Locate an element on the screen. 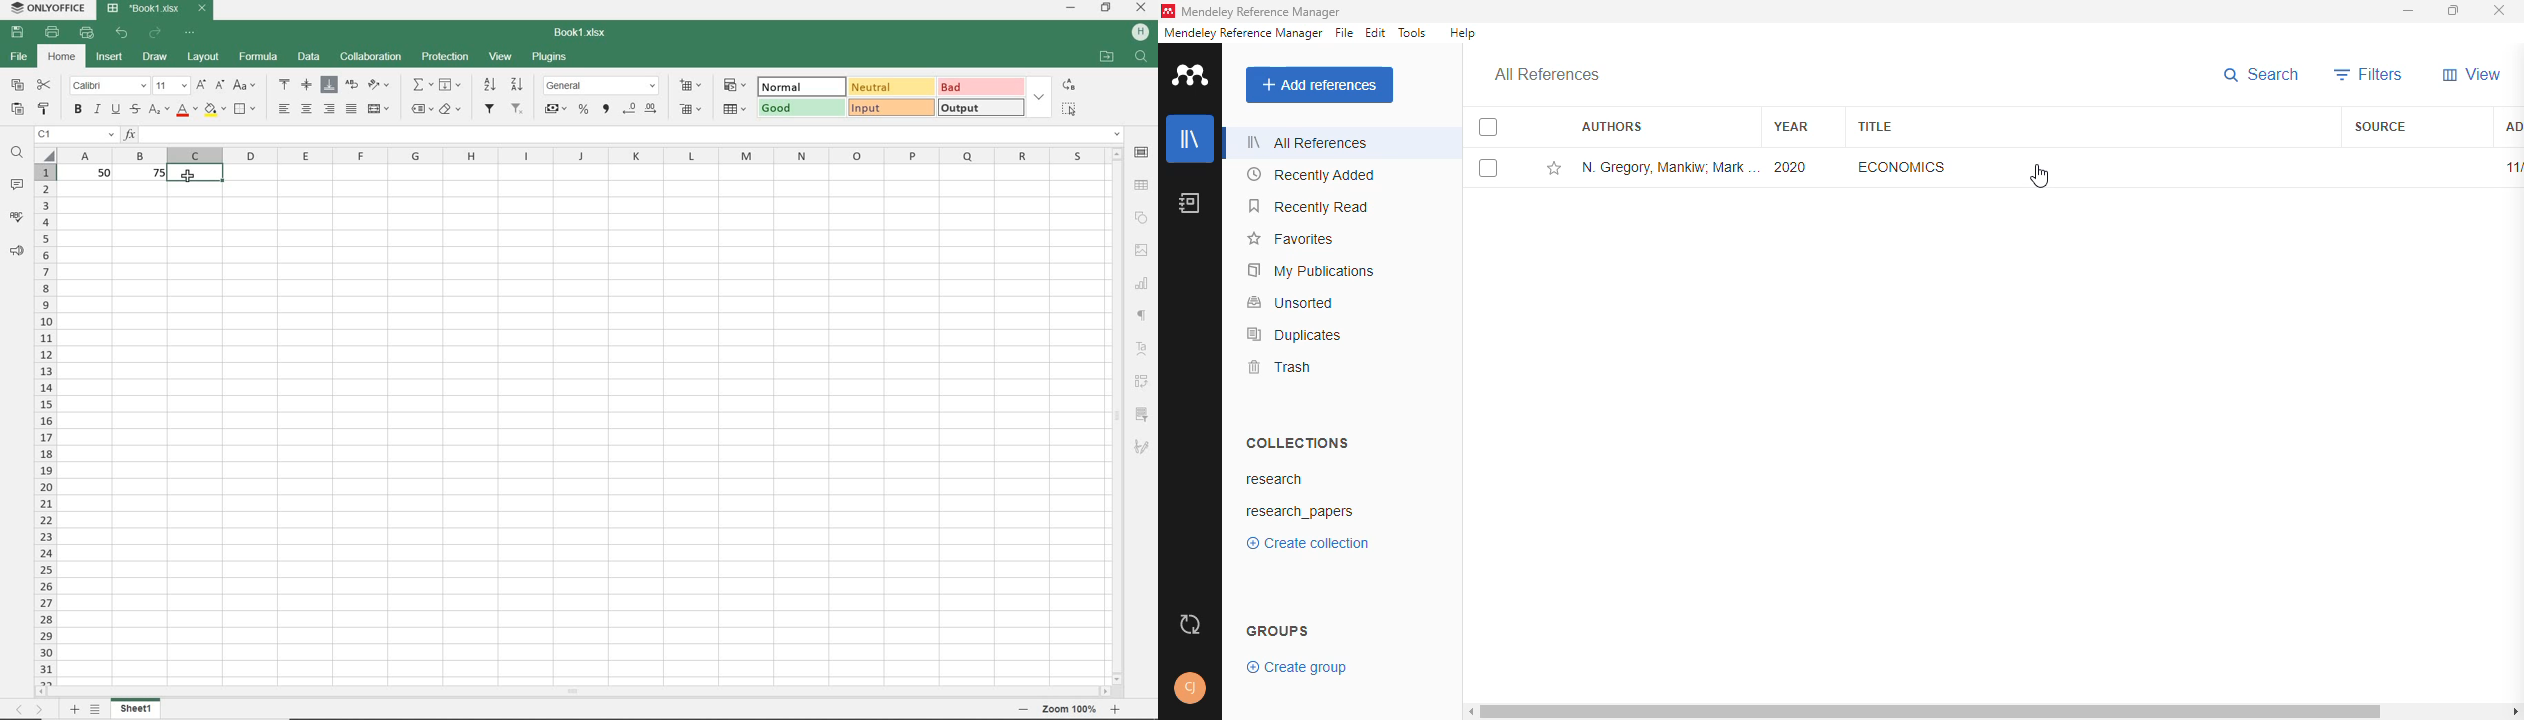  all references is located at coordinates (1546, 74).